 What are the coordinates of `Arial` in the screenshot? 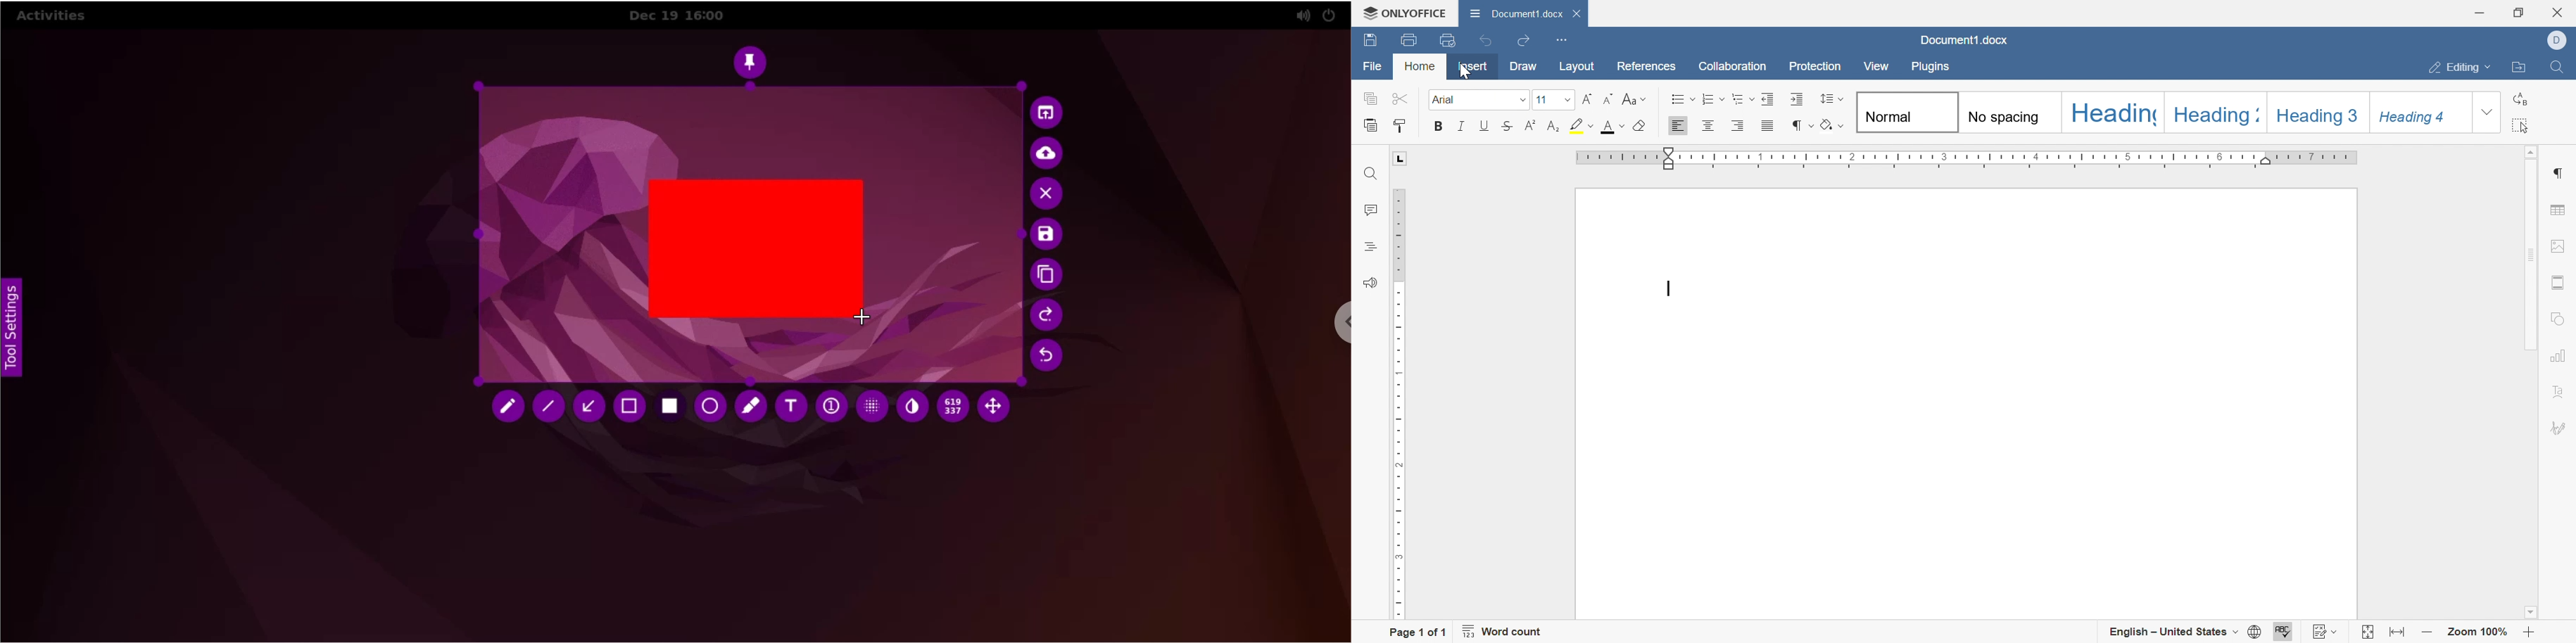 It's located at (1453, 102).